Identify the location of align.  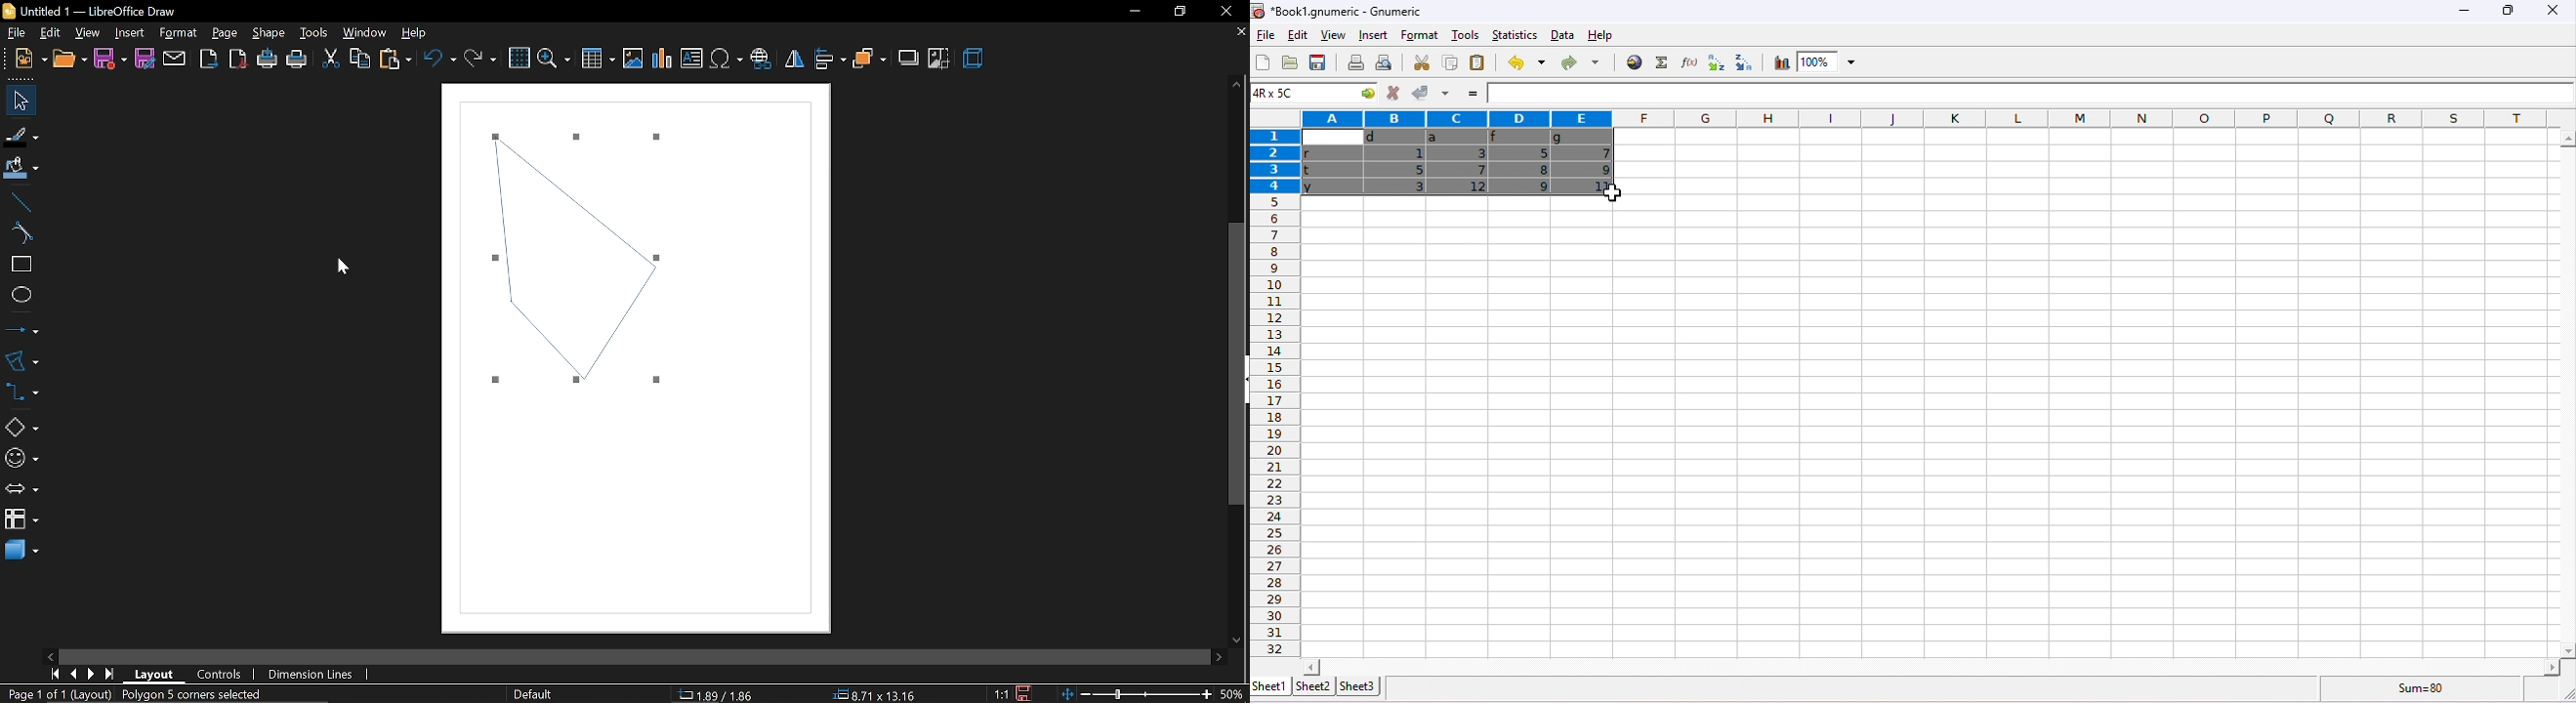
(829, 58).